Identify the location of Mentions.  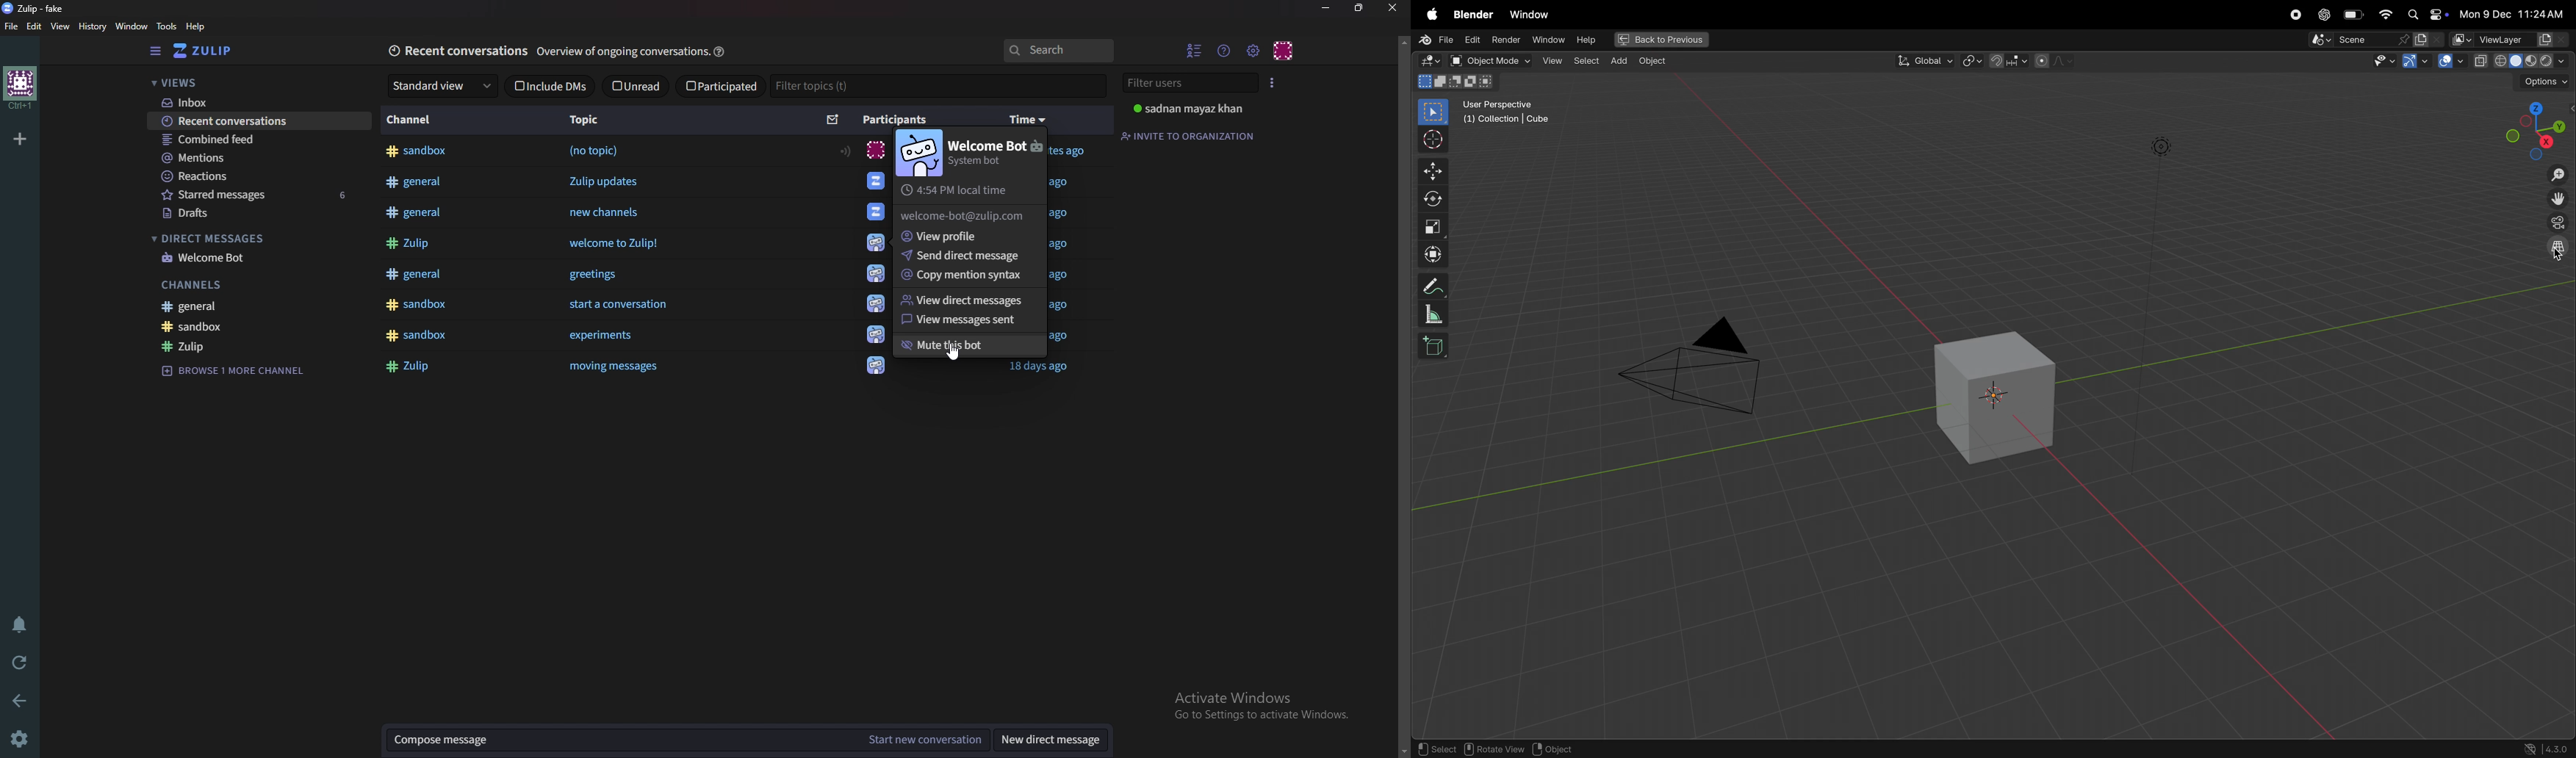
(258, 157).